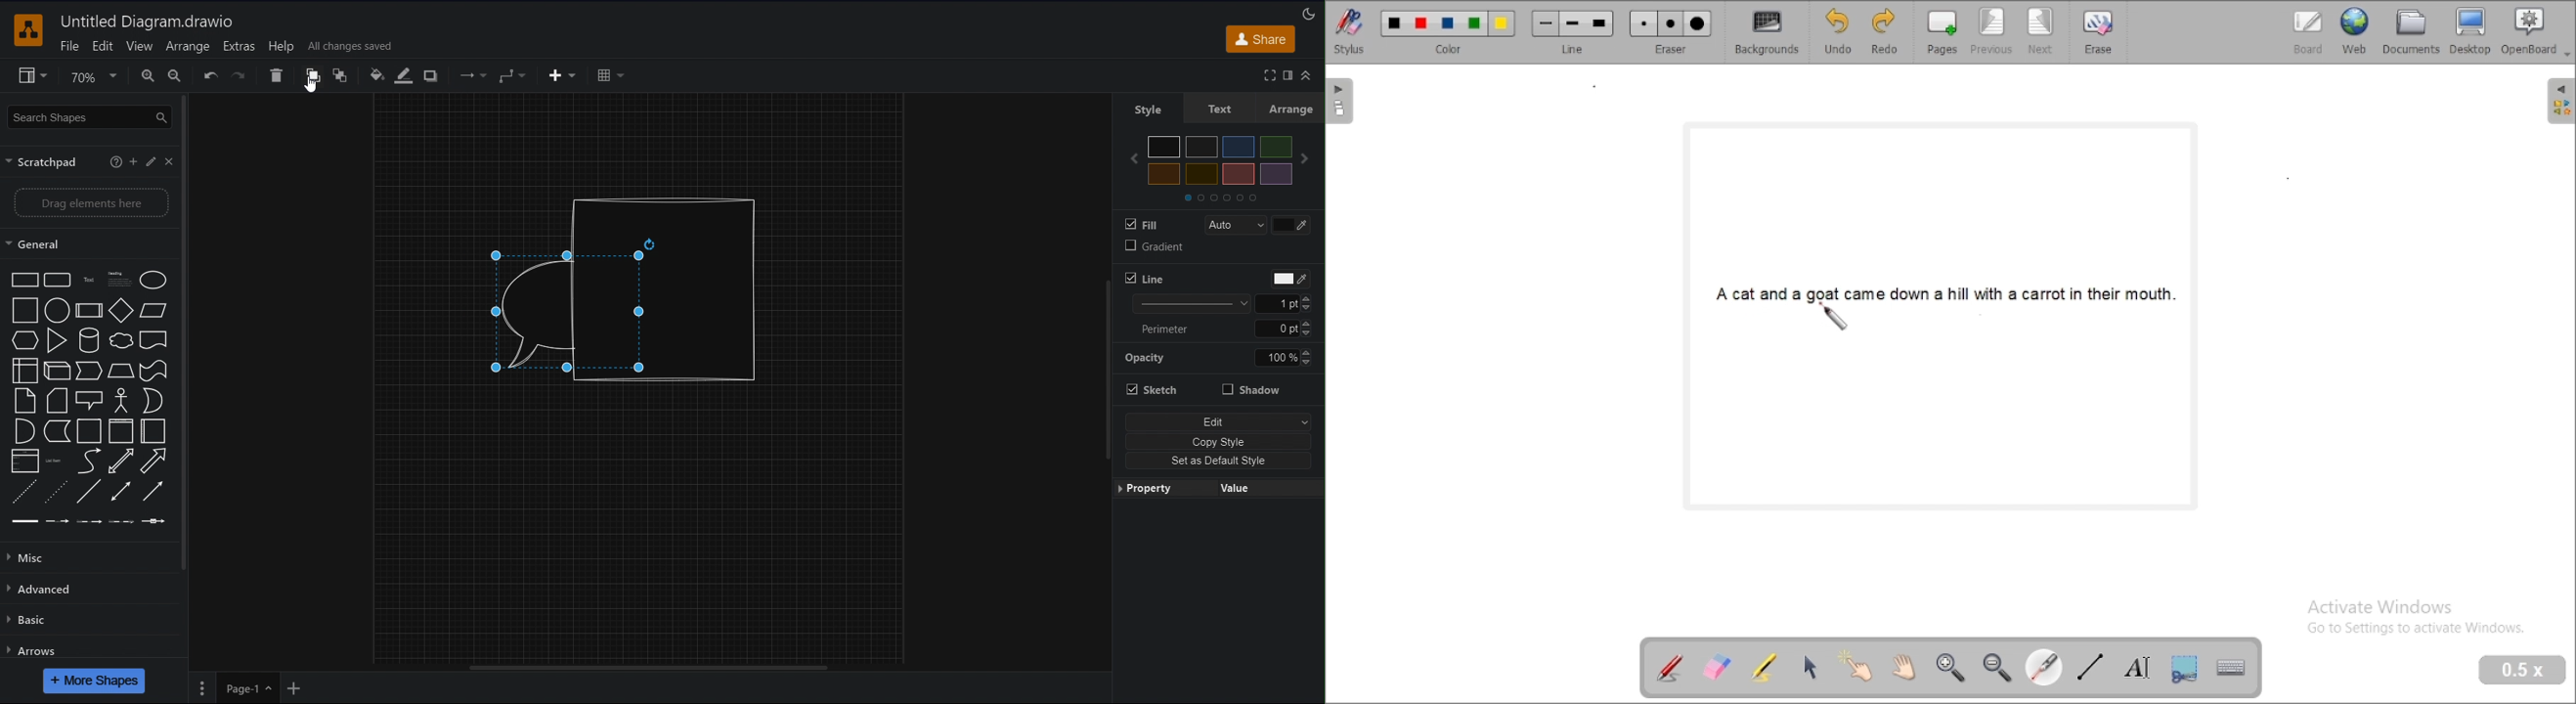  Describe the element at coordinates (1305, 158) in the screenshot. I see `Next color set` at that location.